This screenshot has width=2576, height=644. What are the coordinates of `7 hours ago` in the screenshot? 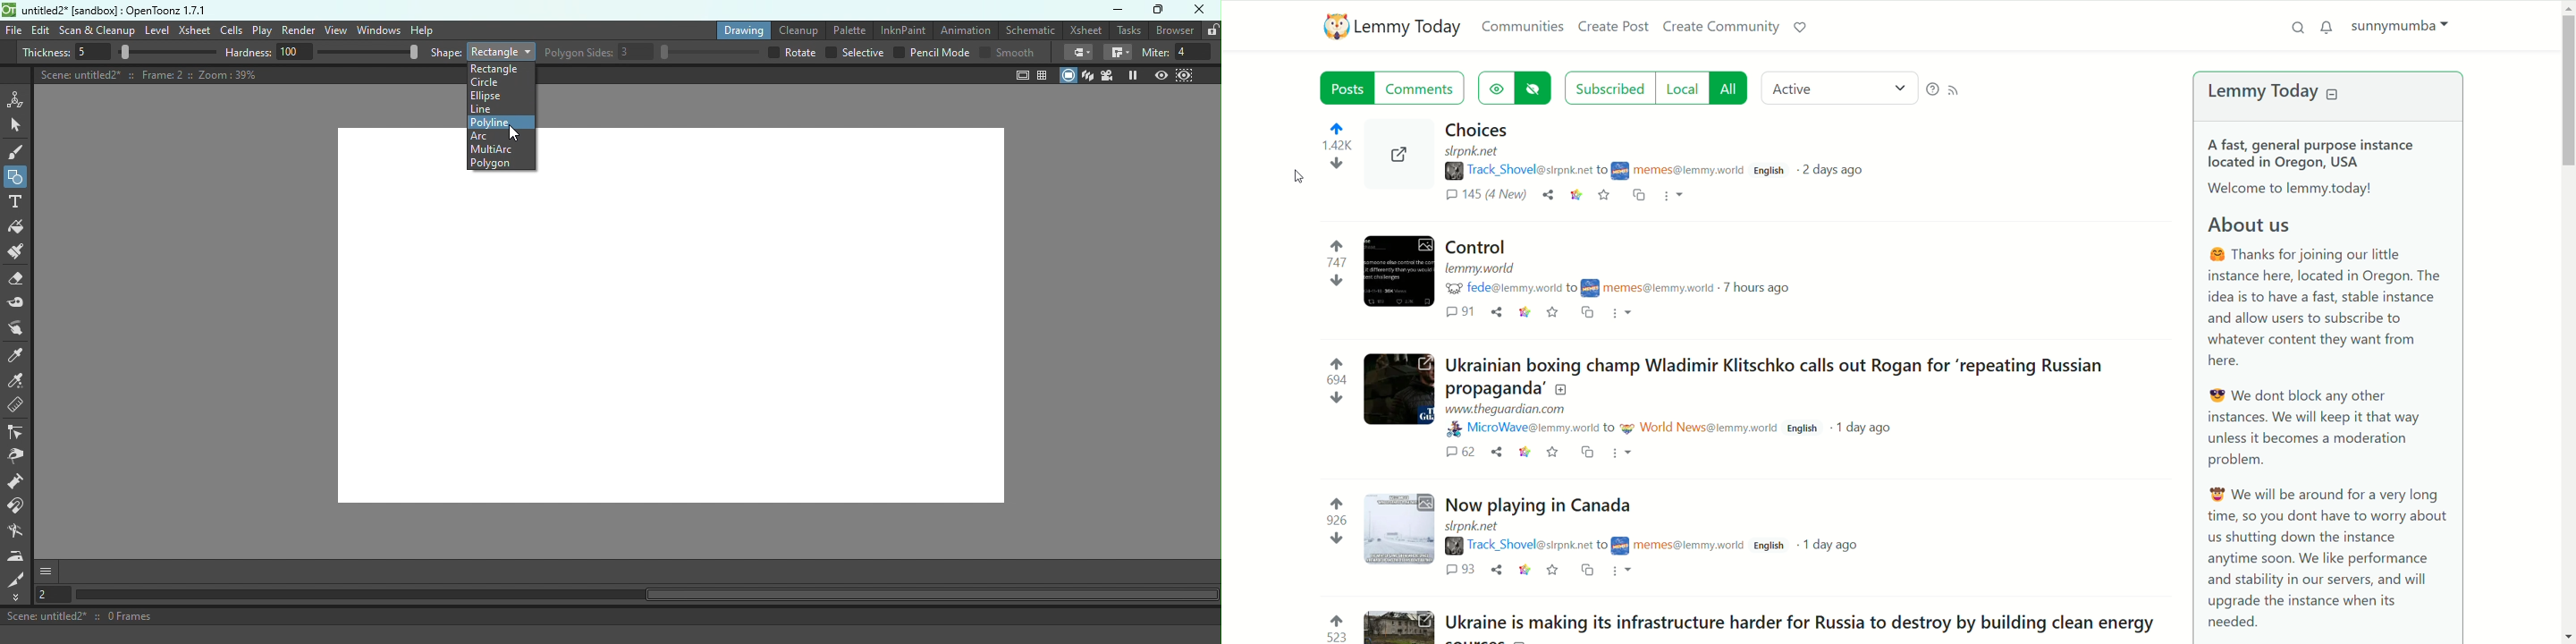 It's located at (1766, 287).